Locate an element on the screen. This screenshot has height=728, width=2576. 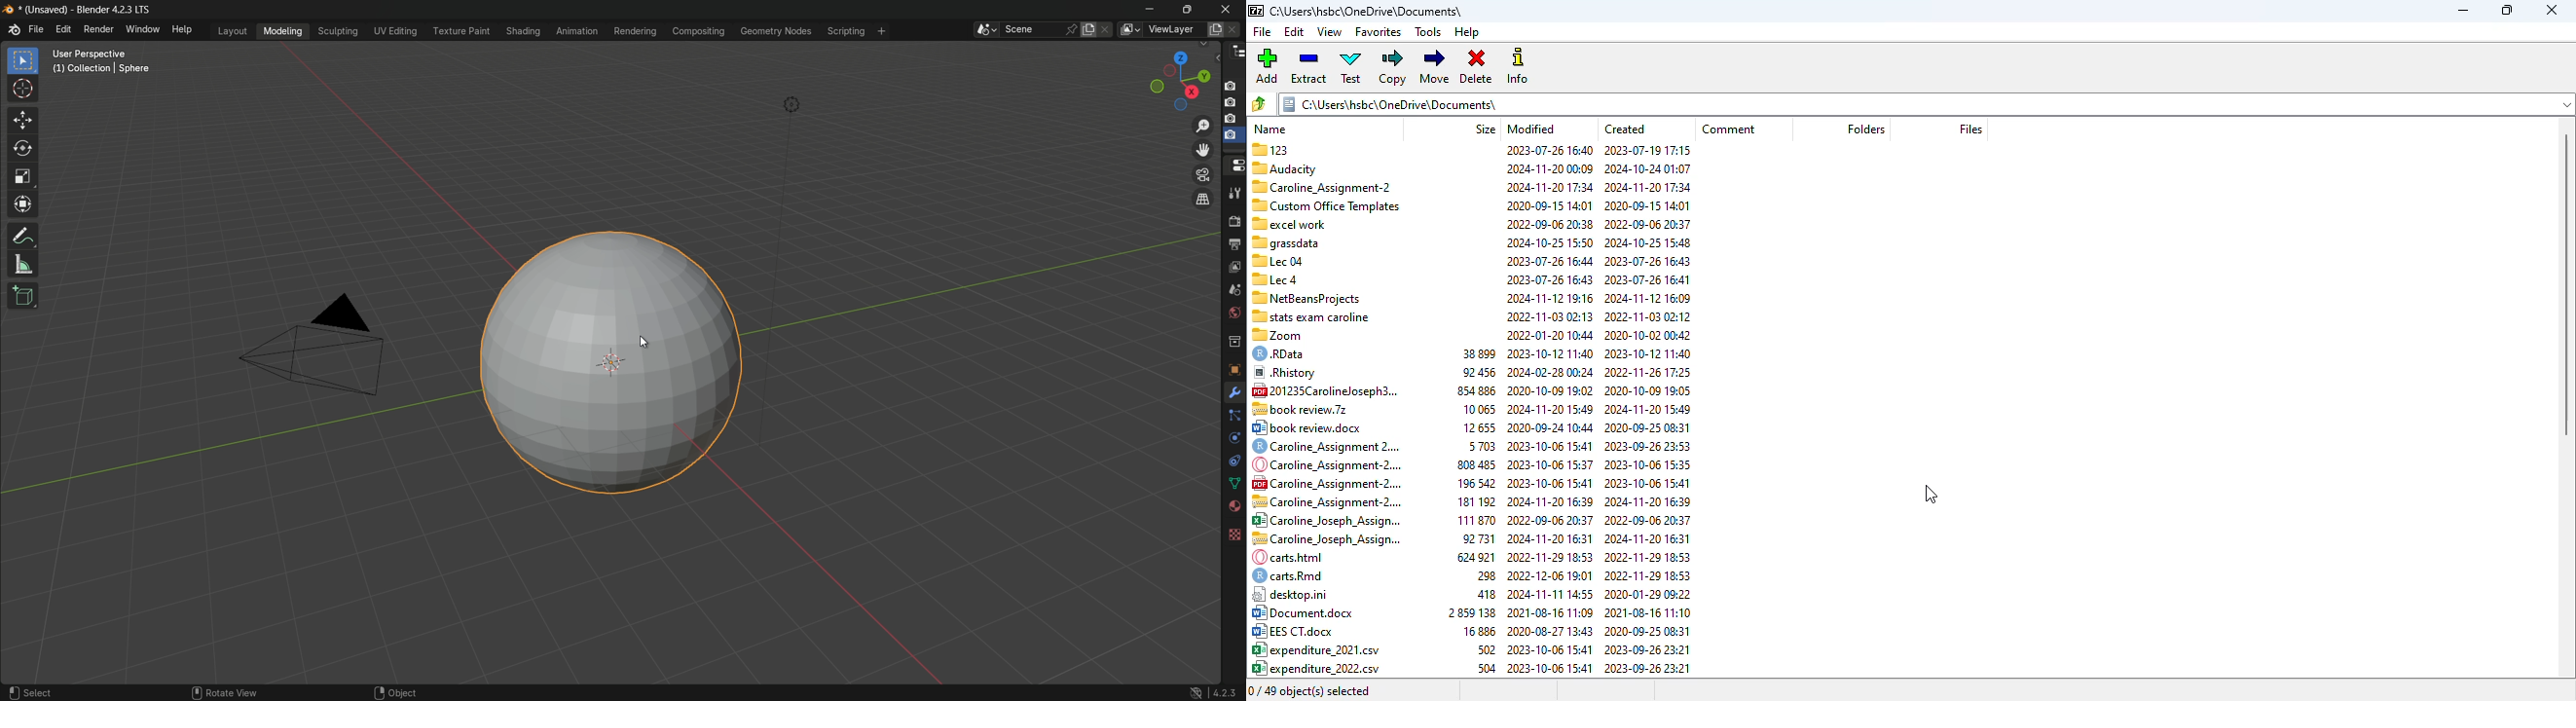
texture paint menu is located at coordinates (461, 31).